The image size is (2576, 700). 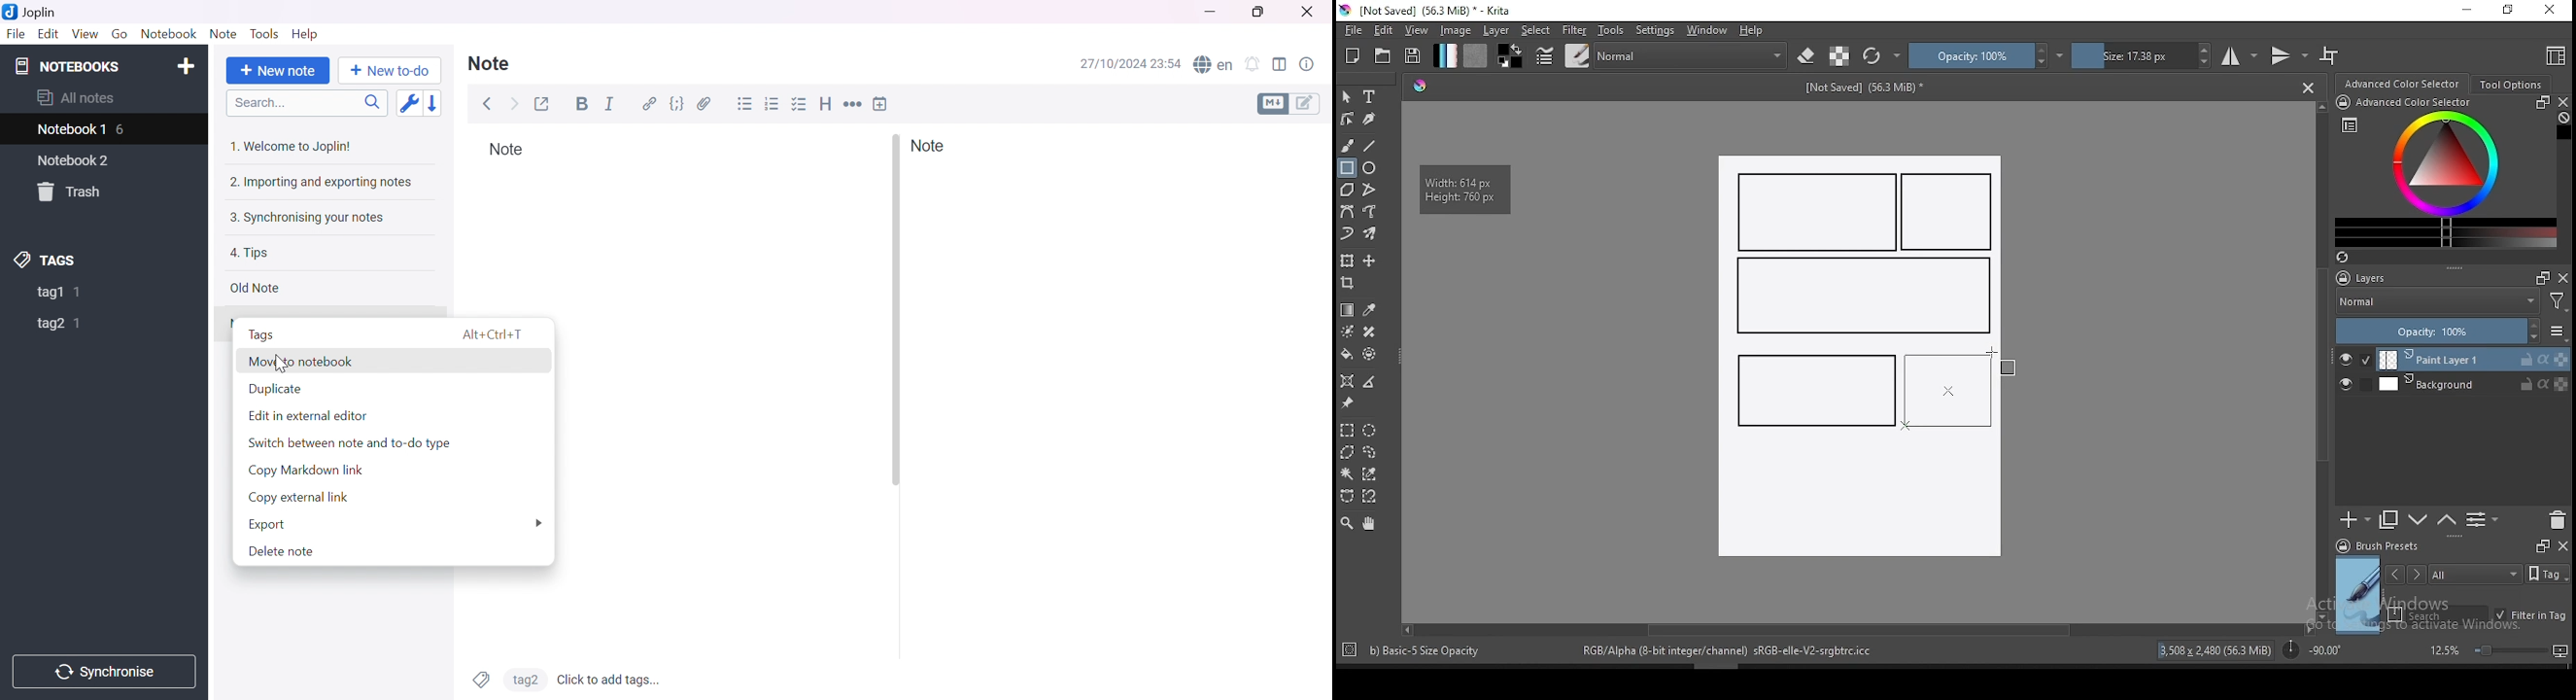 What do you see at coordinates (524, 678) in the screenshot?
I see `tag2` at bounding box center [524, 678].